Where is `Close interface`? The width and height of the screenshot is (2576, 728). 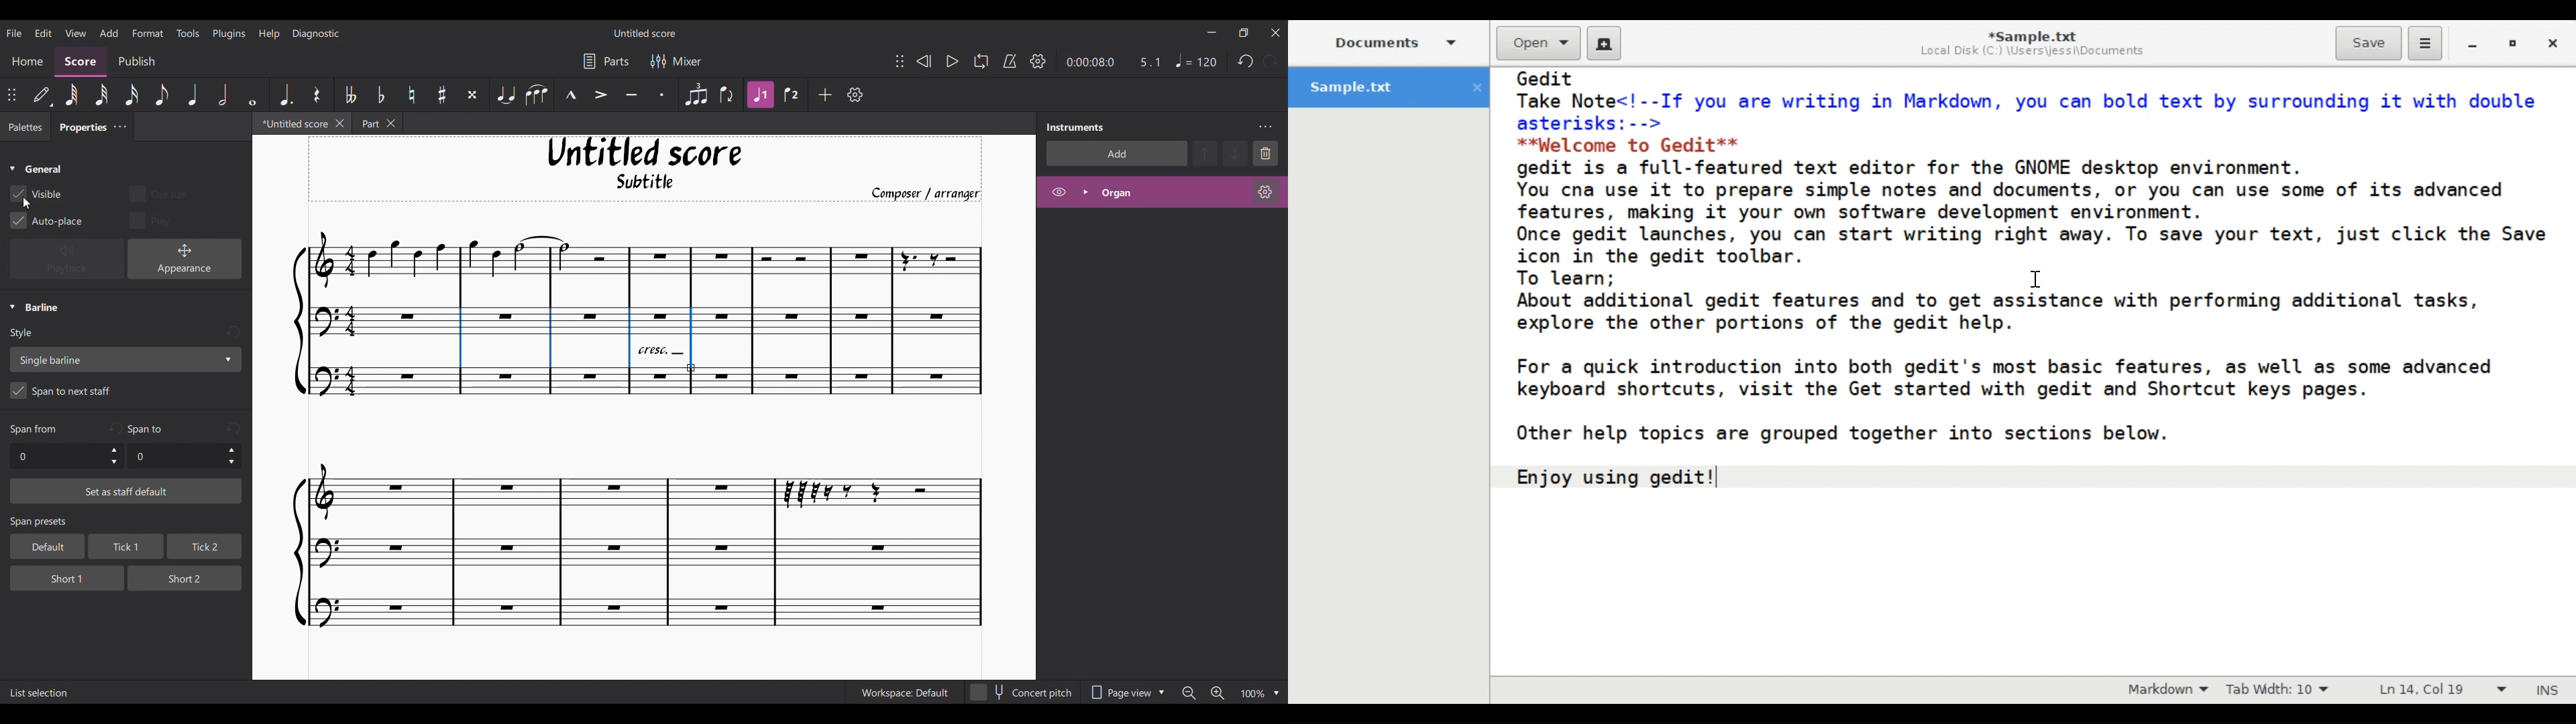
Close interface is located at coordinates (1276, 33).